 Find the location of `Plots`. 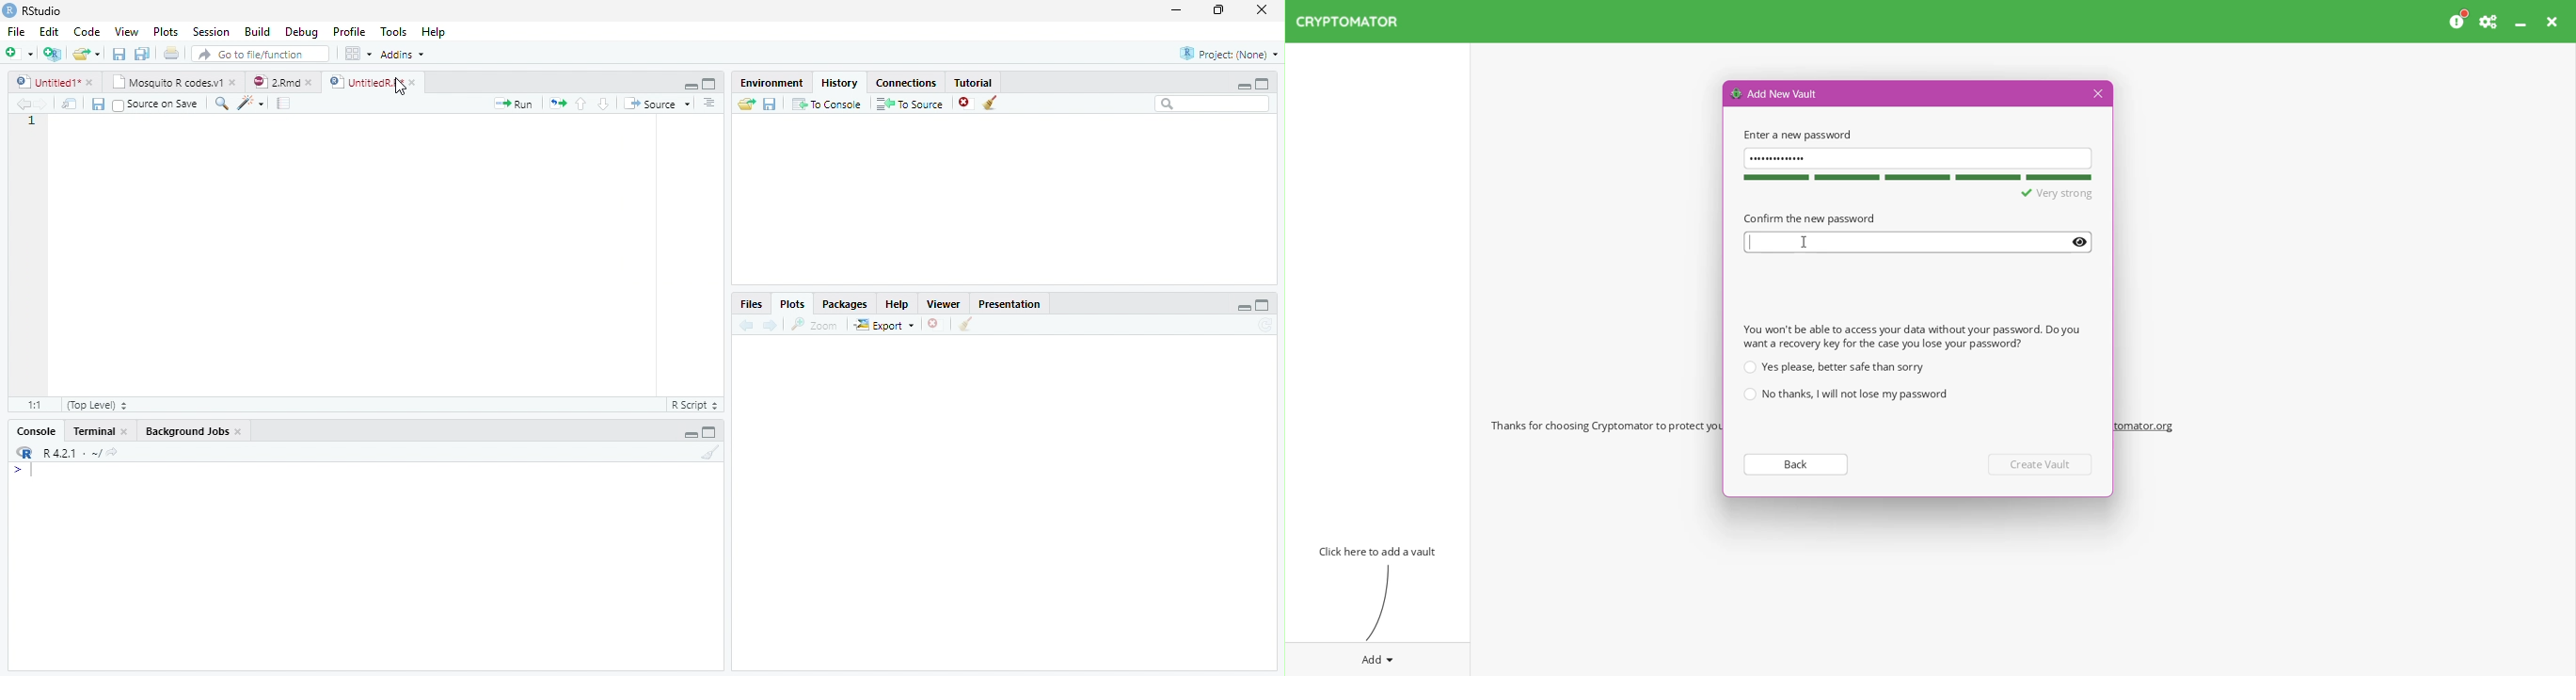

Plots is located at coordinates (791, 304).